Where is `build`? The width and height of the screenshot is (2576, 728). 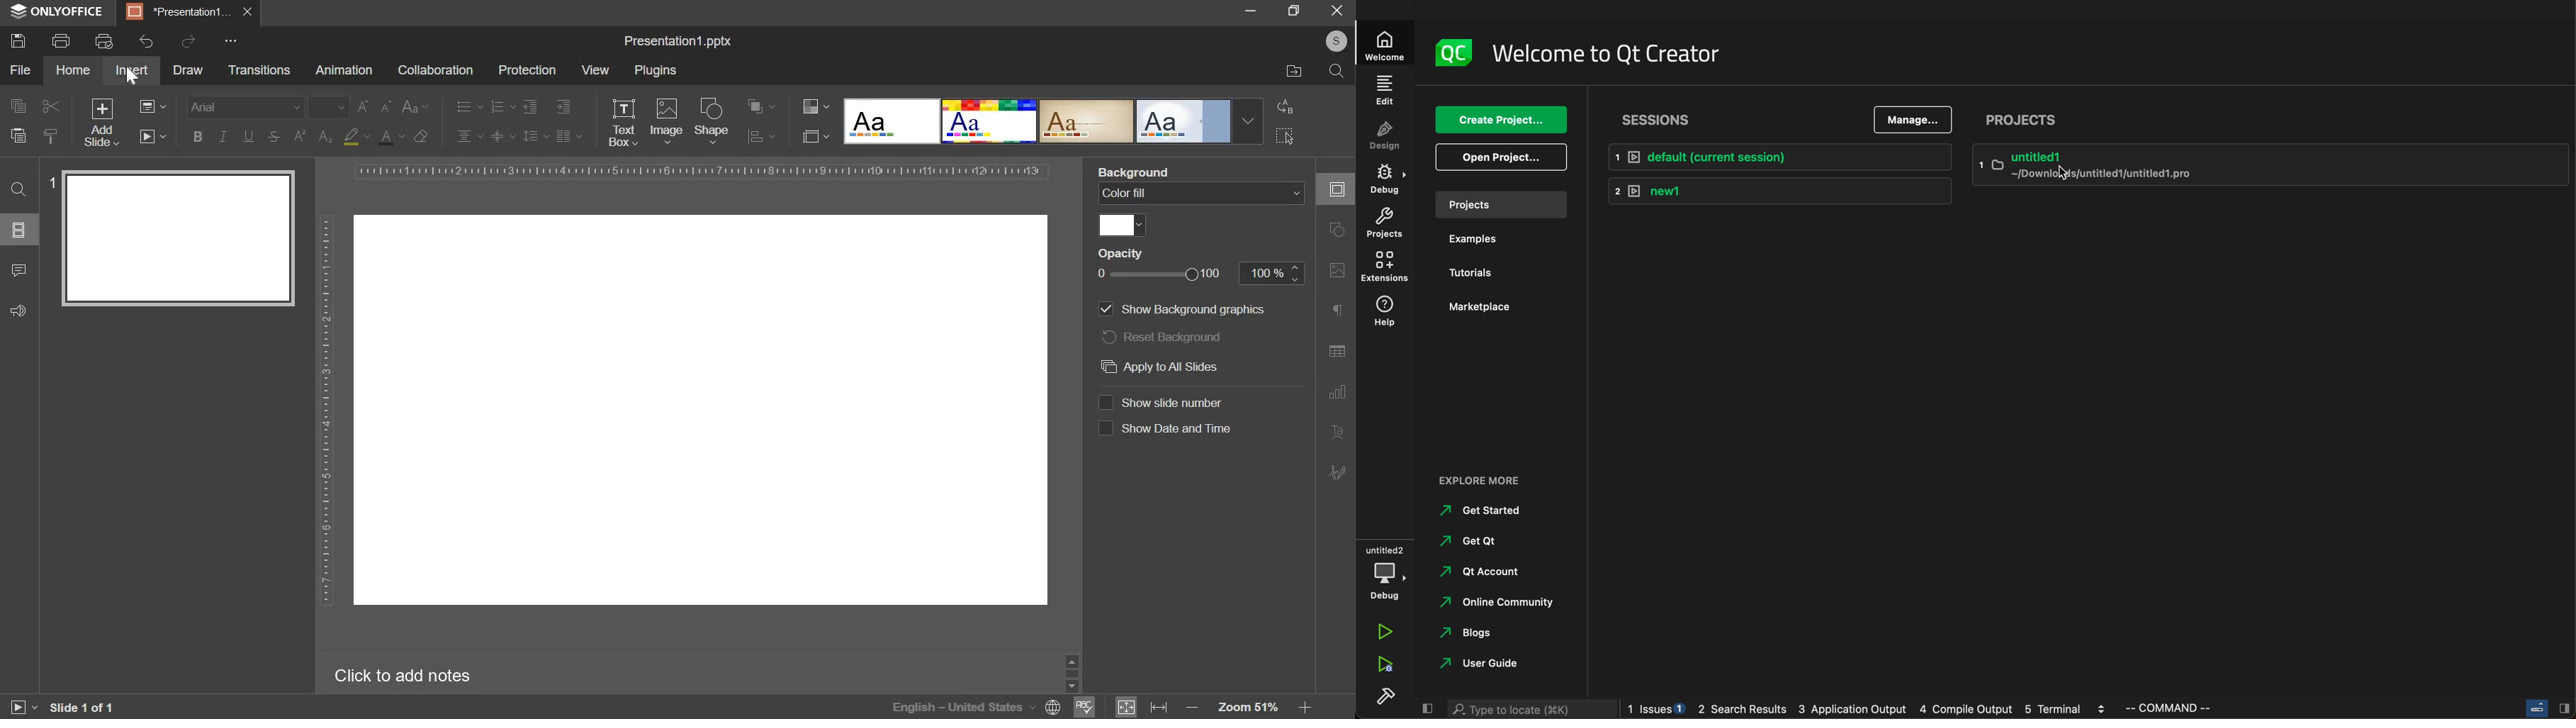 build is located at coordinates (1381, 702).